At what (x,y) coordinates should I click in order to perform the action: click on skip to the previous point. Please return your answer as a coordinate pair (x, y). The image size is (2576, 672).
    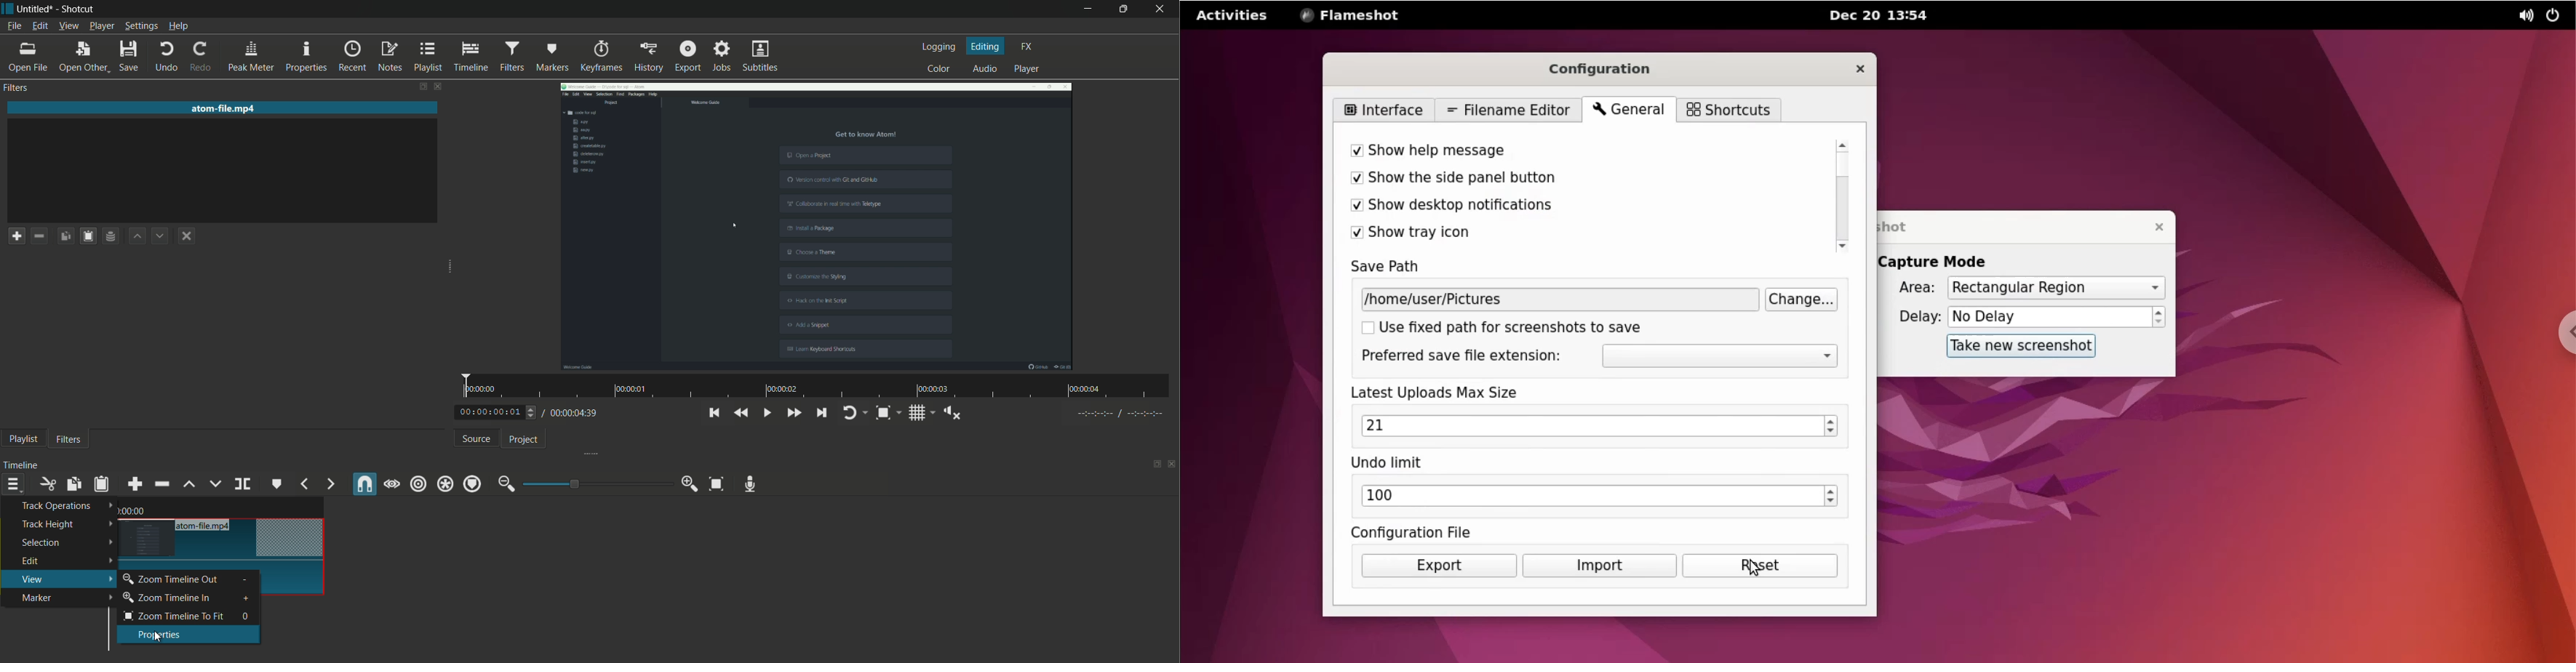
    Looking at the image, I should click on (713, 413).